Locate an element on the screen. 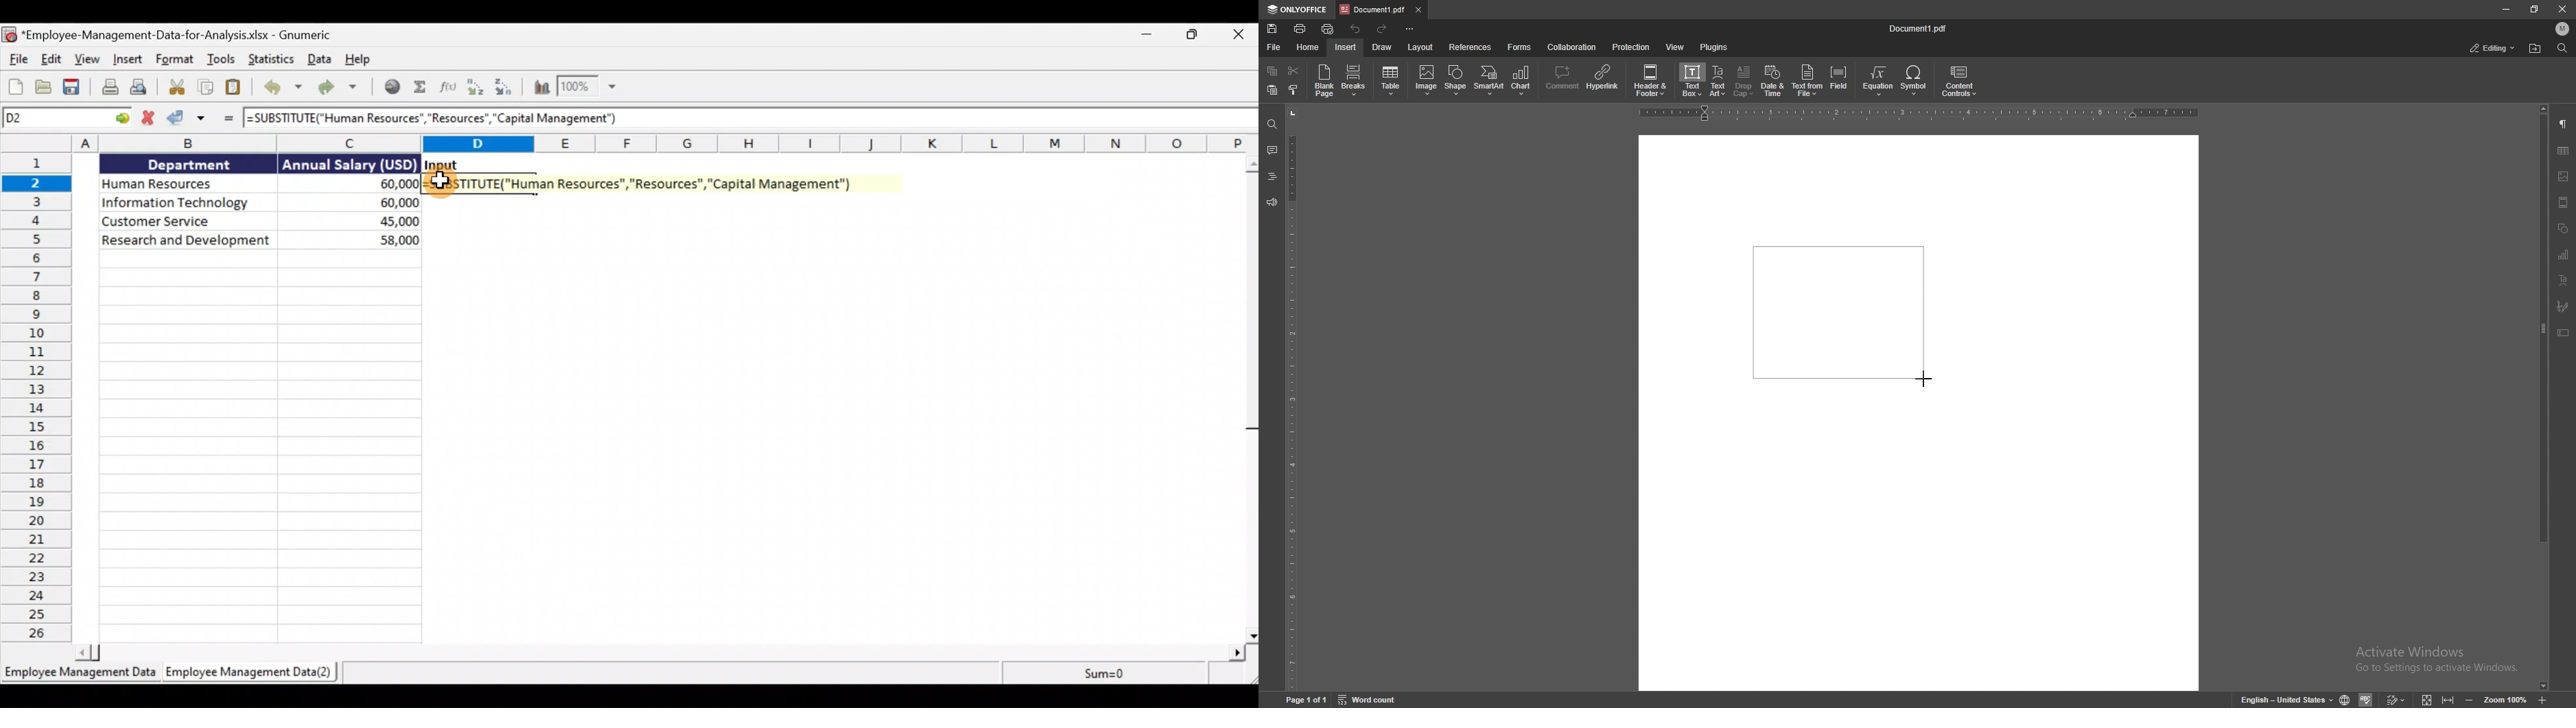 This screenshot has height=728, width=2576. hyperlink is located at coordinates (1604, 78).